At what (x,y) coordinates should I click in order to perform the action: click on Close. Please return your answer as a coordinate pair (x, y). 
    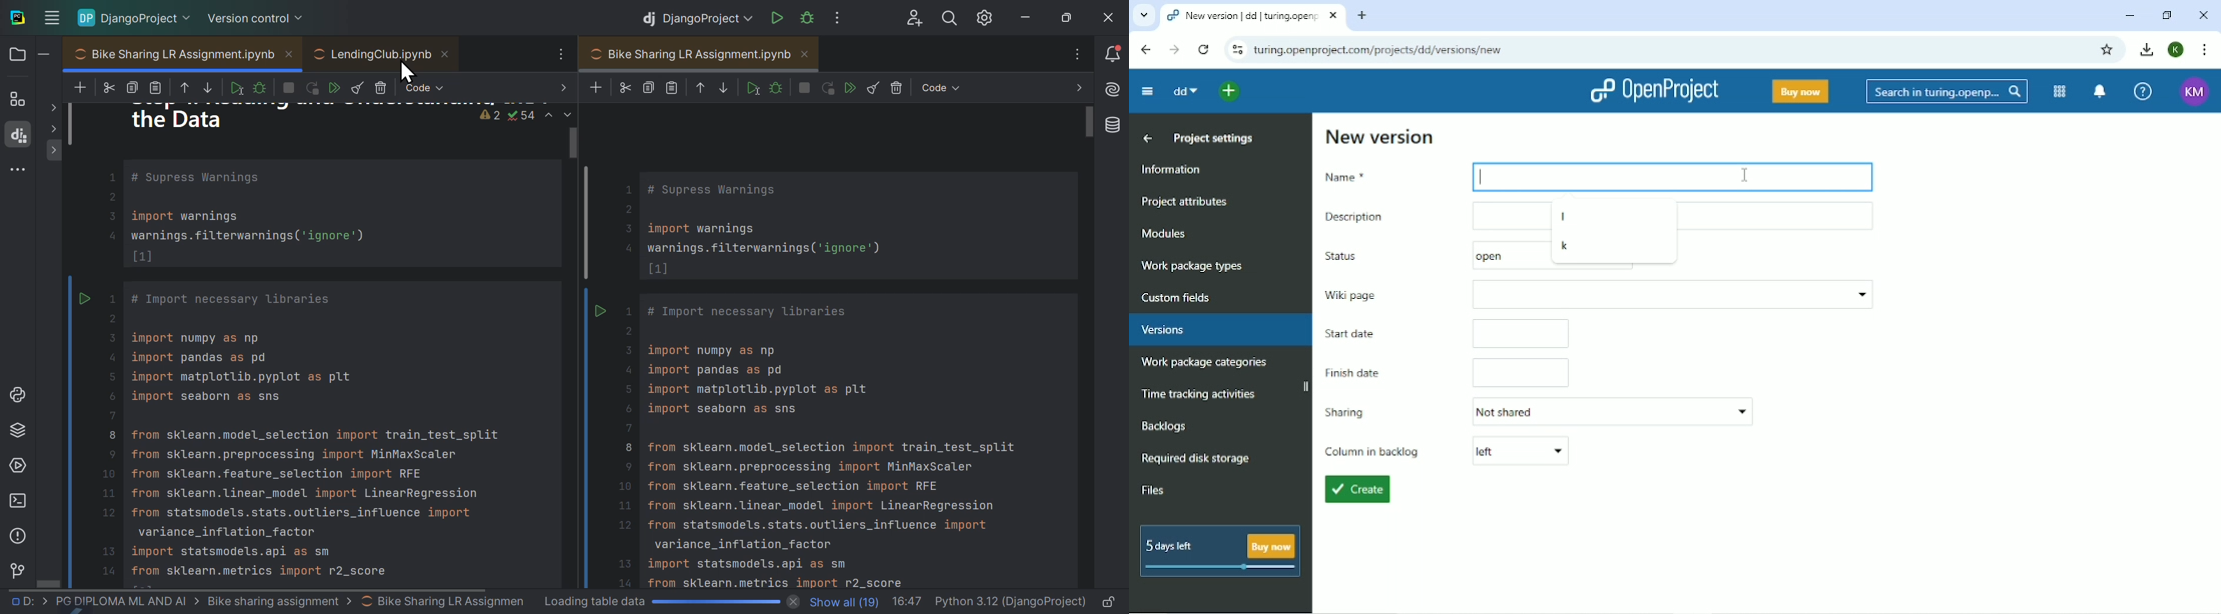
    Looking at the image, I should click on (2203, 15).